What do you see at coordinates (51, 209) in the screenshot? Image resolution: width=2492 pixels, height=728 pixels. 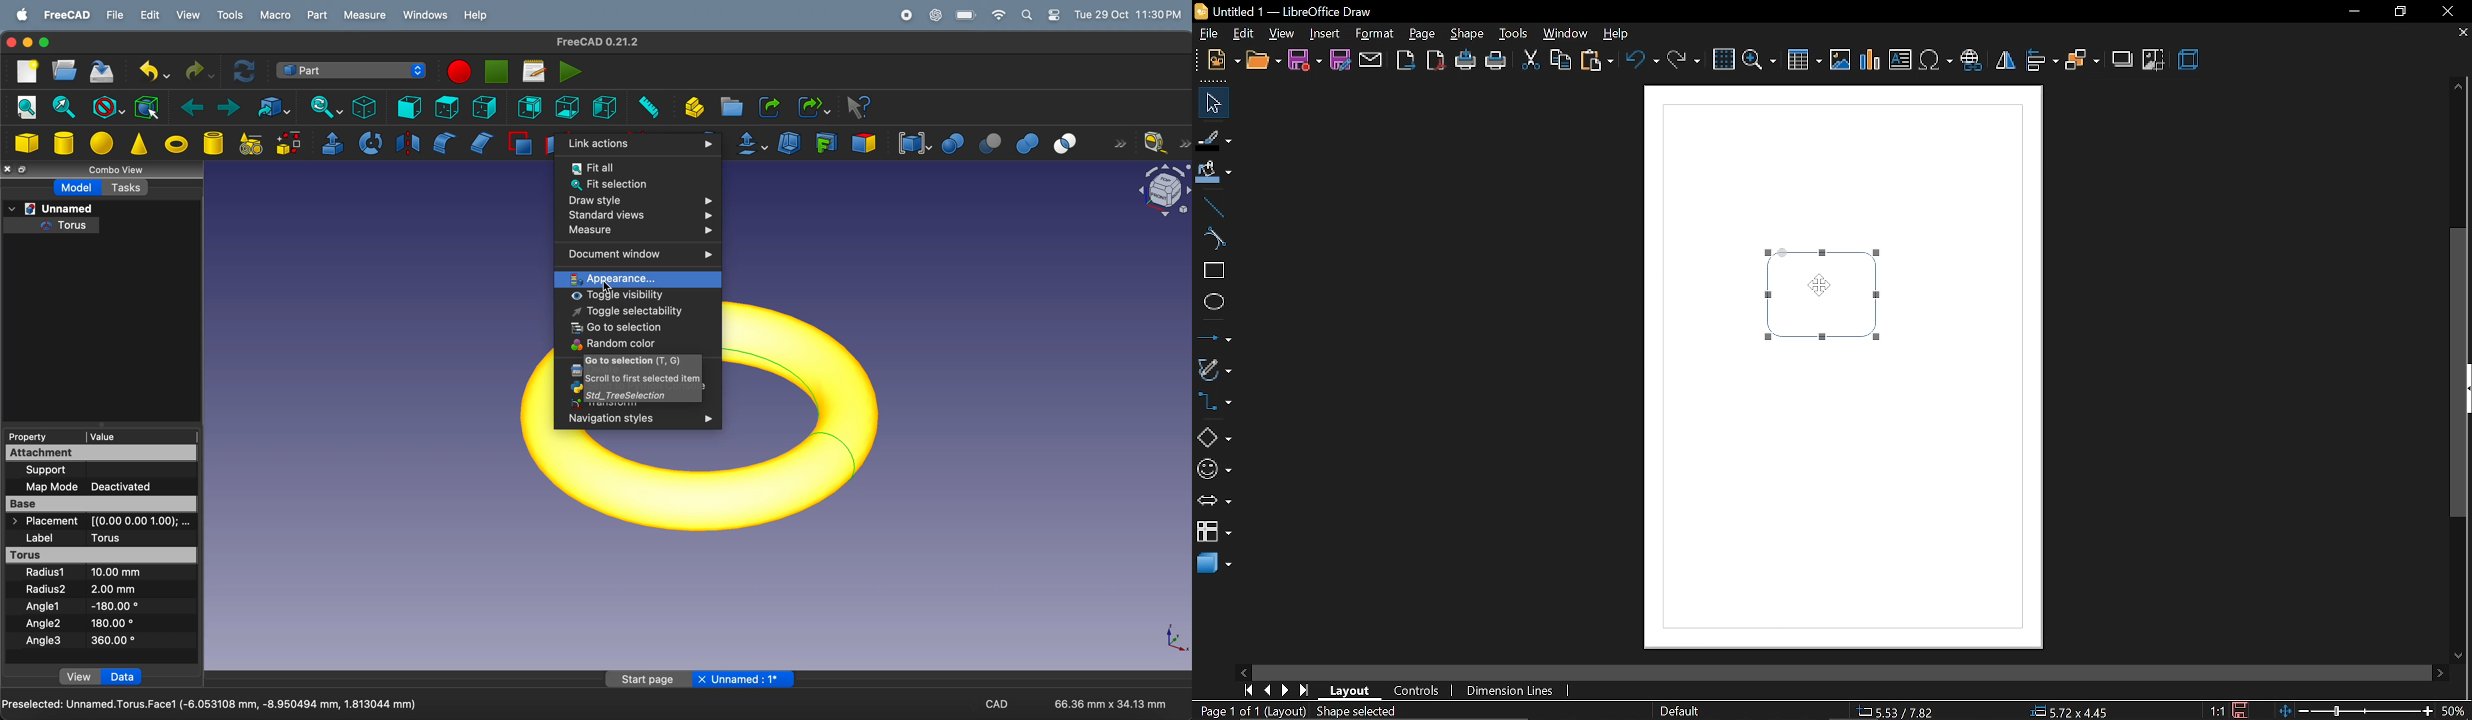 I see `unamed` at bounding box center [51, 209].